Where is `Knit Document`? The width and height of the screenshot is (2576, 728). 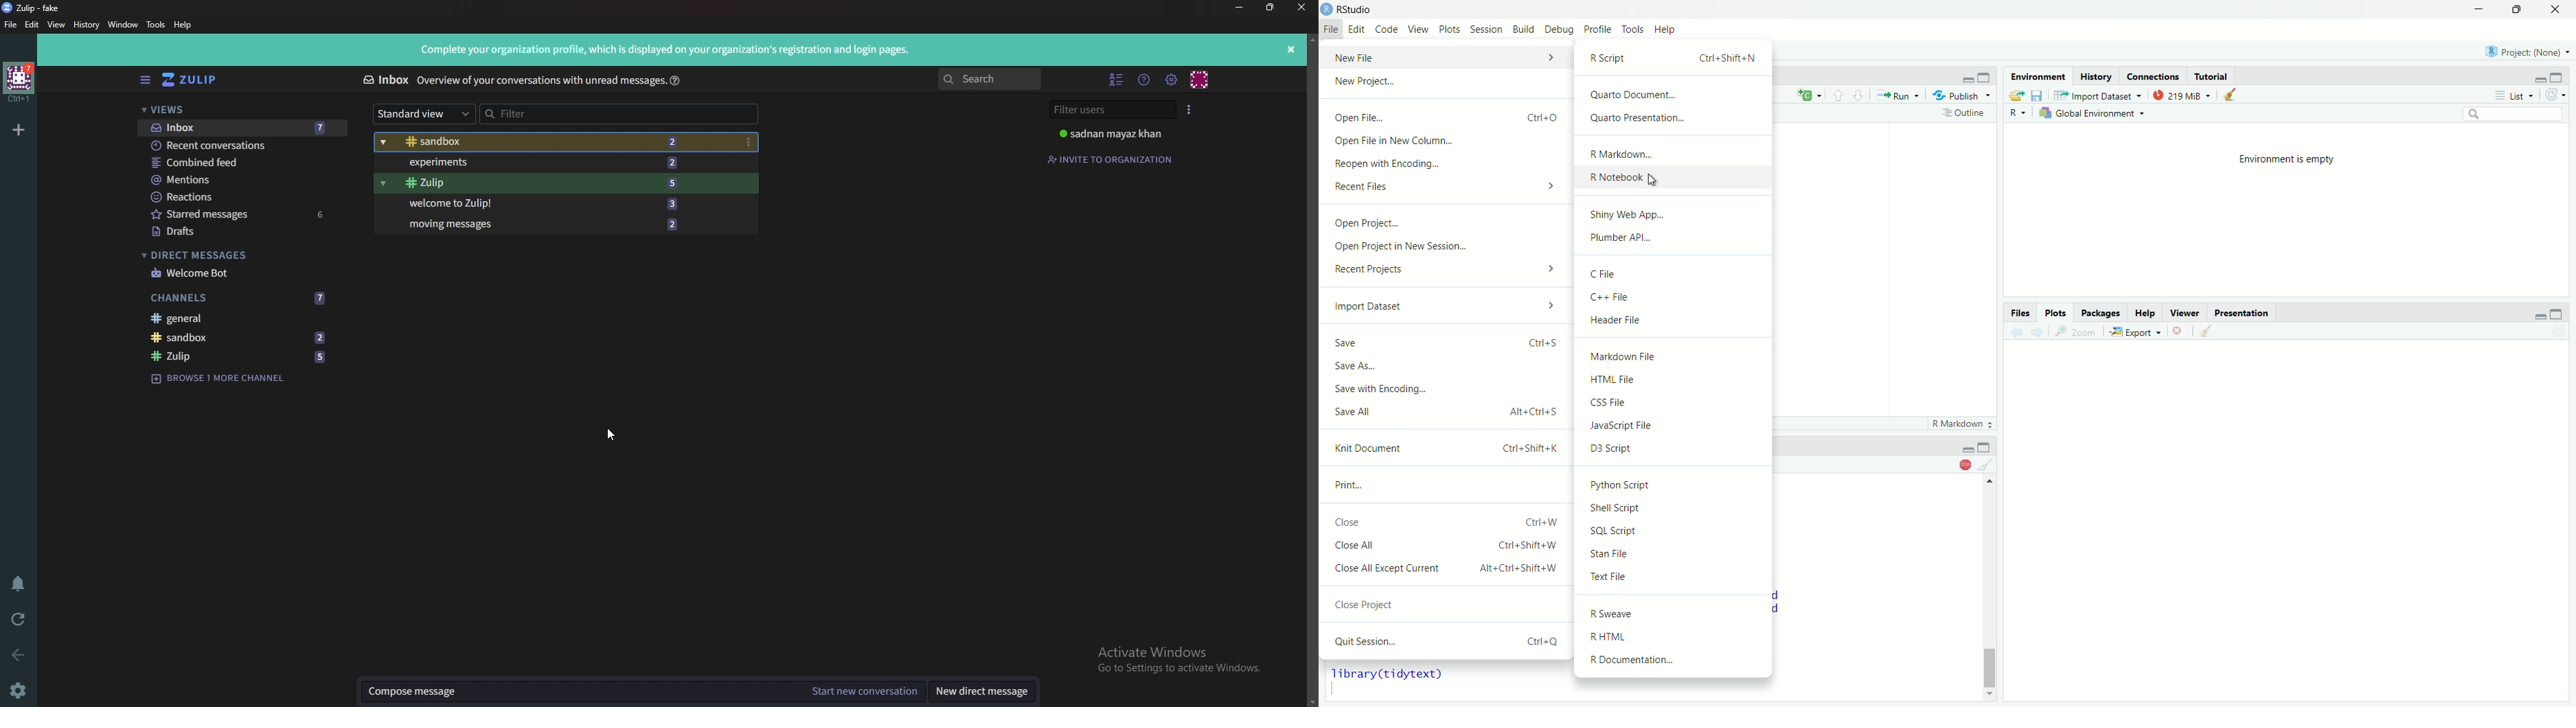 Knit Document is located at coordinates (1446, 447).